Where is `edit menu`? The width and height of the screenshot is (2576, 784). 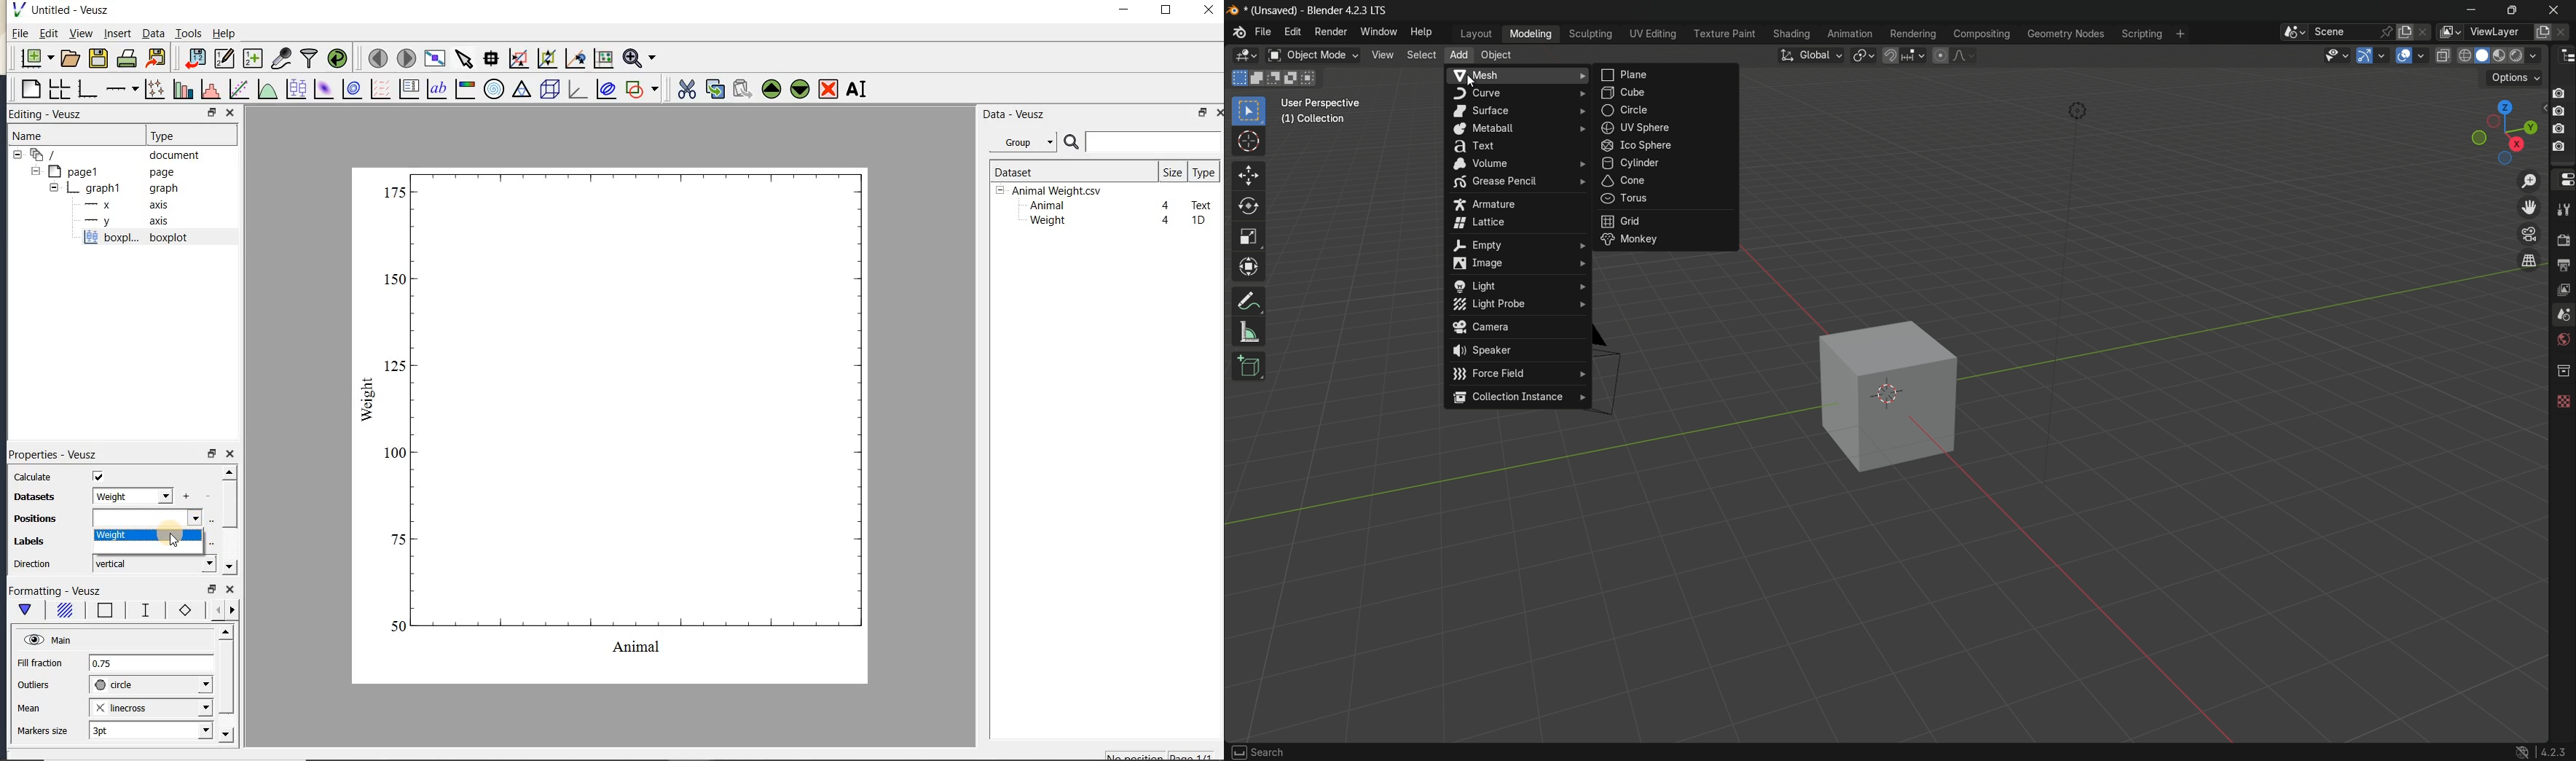
edit menu is located at coordinates (1294, 32).